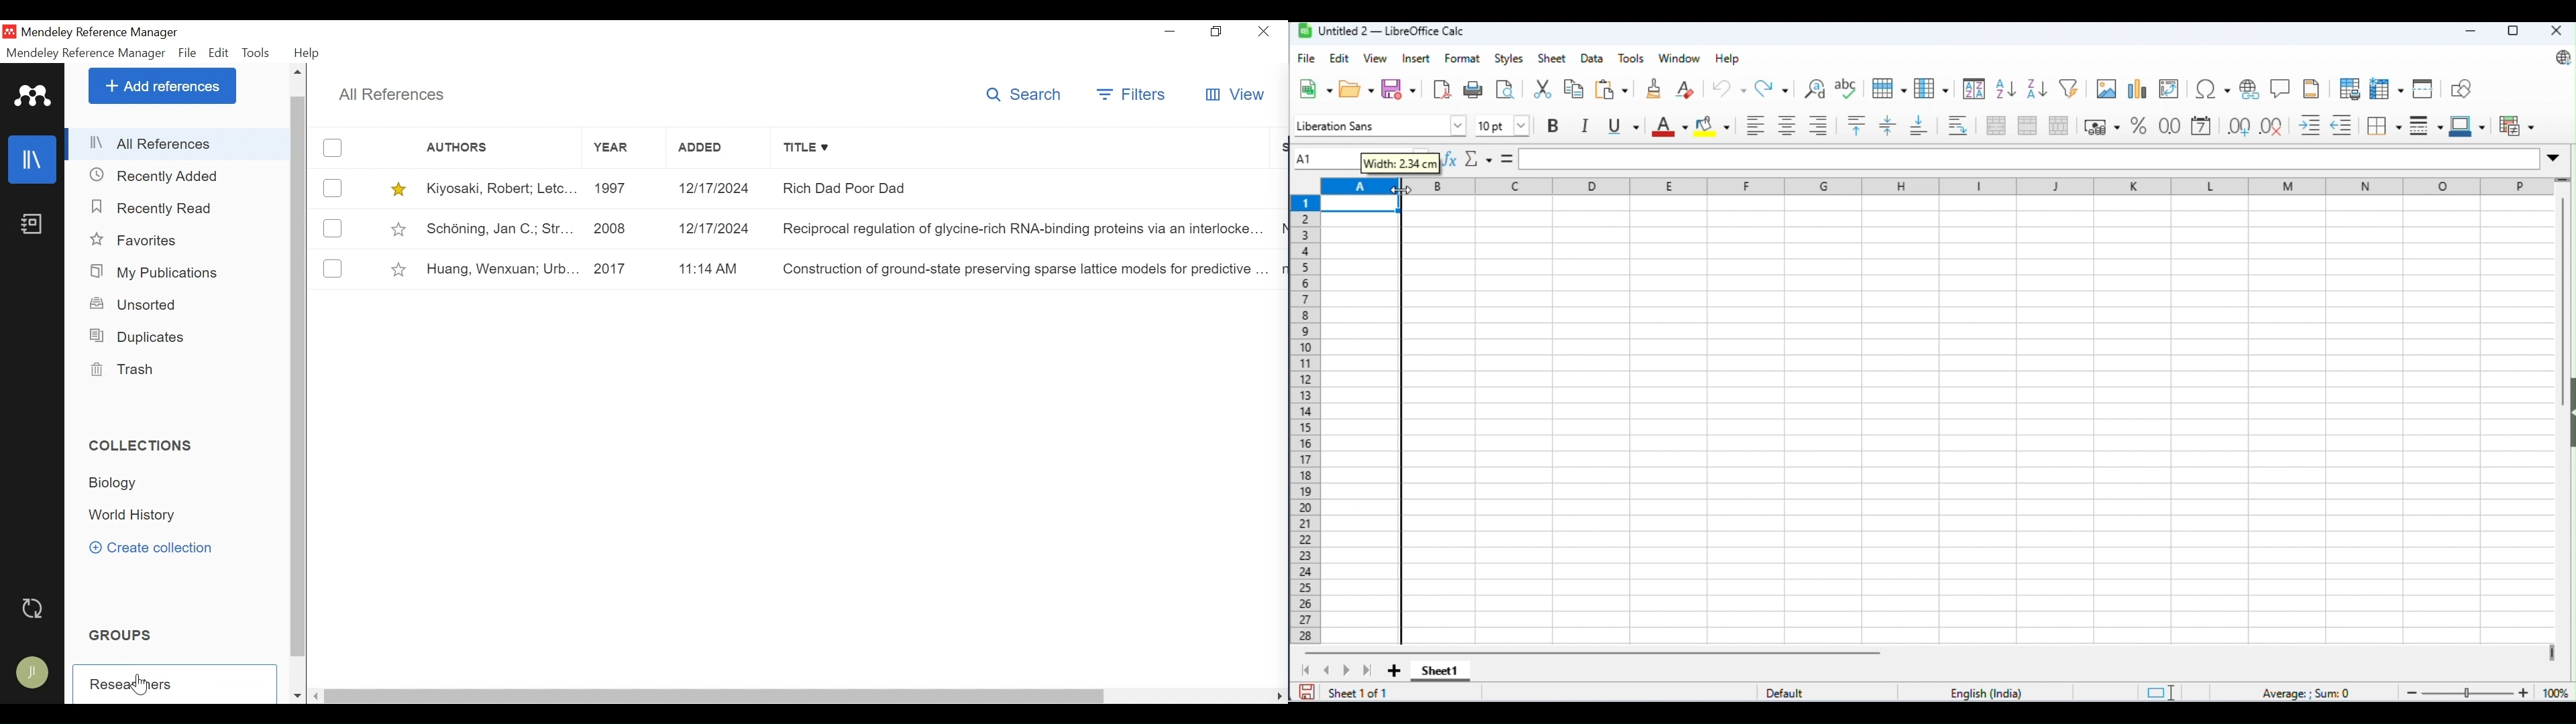  I want to click on Added, so click(718, 149).